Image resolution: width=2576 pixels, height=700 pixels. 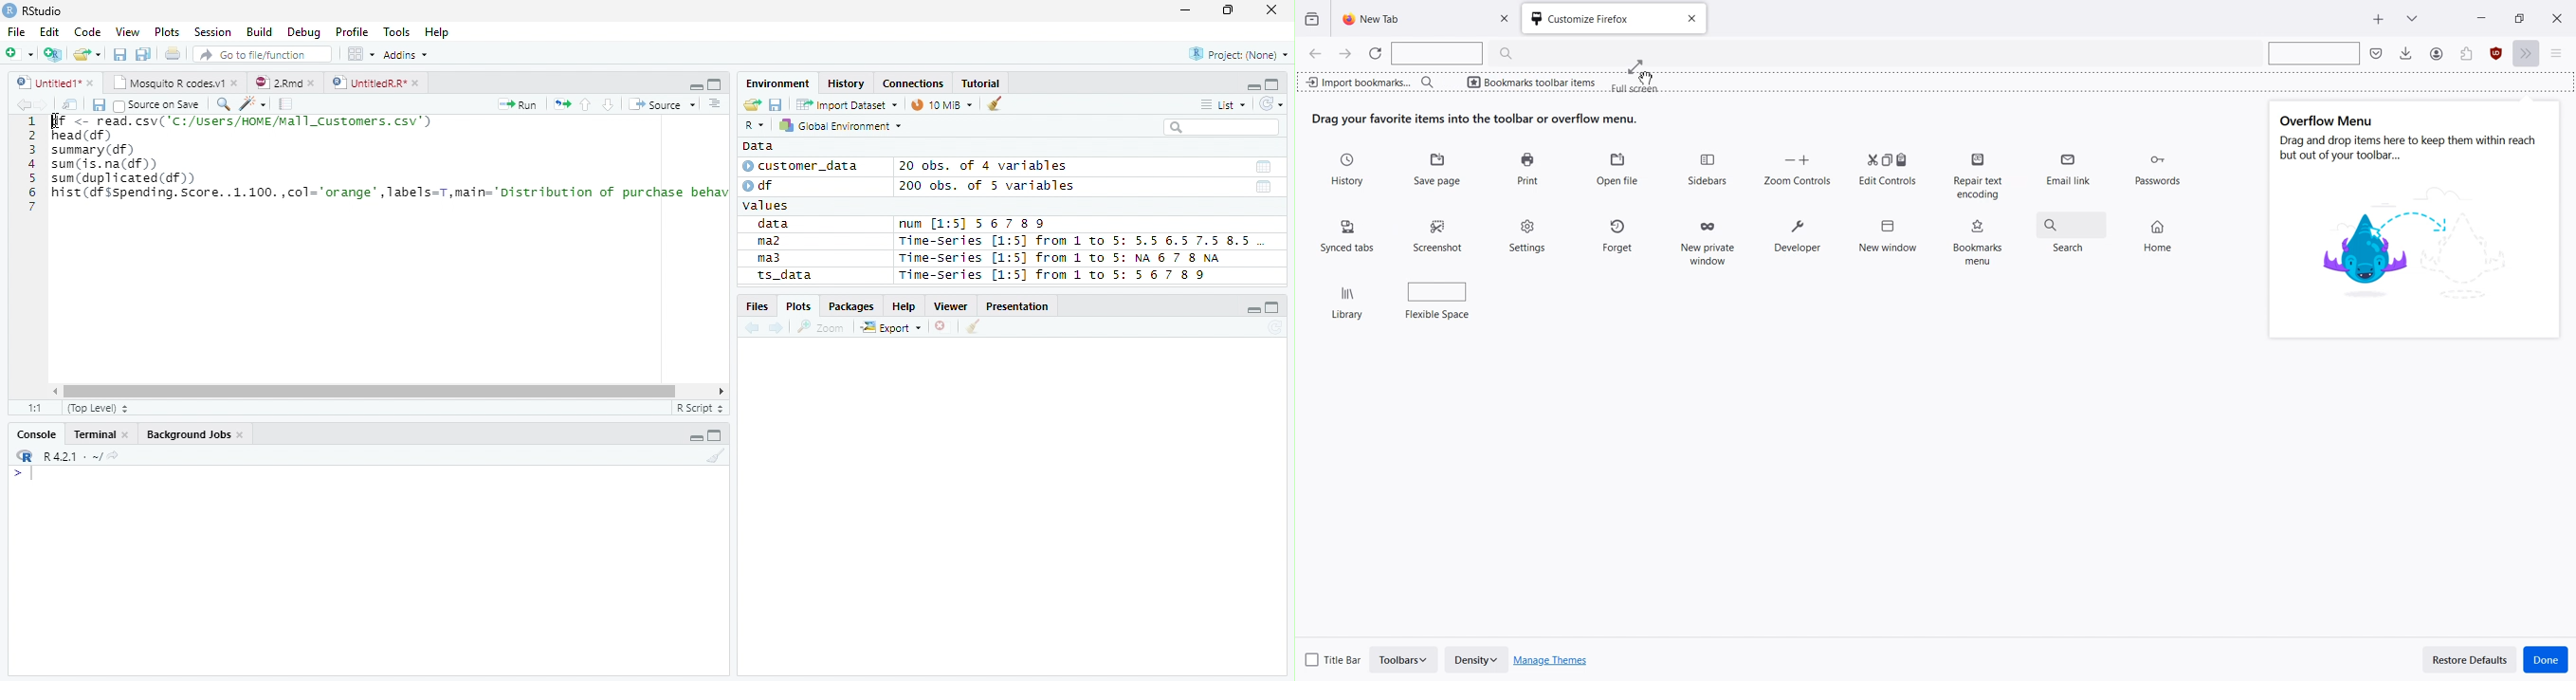 I want to click on Bookmarks toolbar items, so click(x=1524, y=81).